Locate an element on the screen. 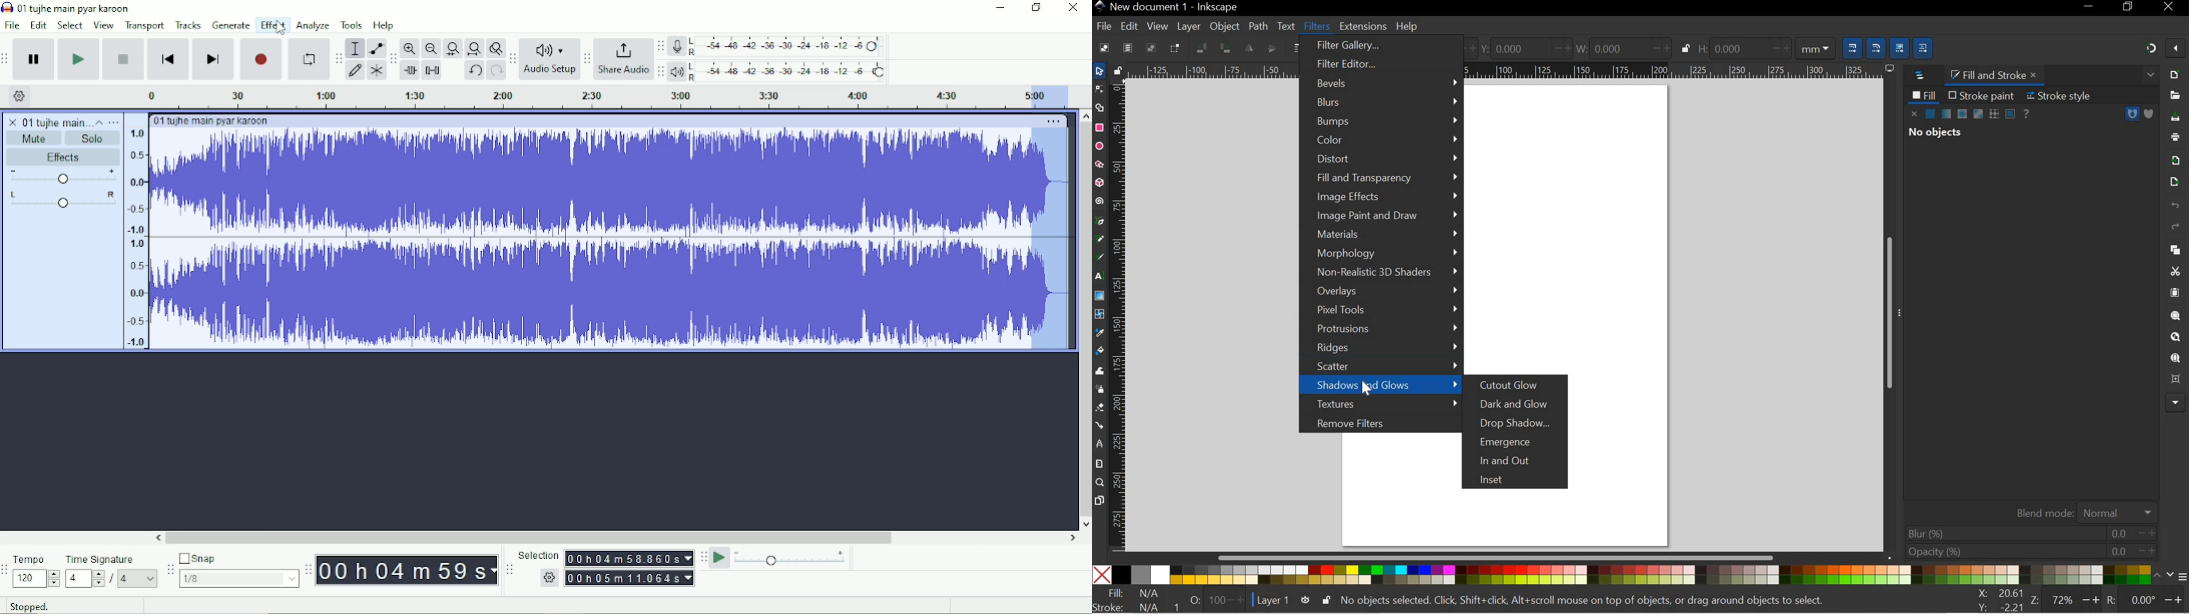  FIT is located at coordinates (1134, 593).